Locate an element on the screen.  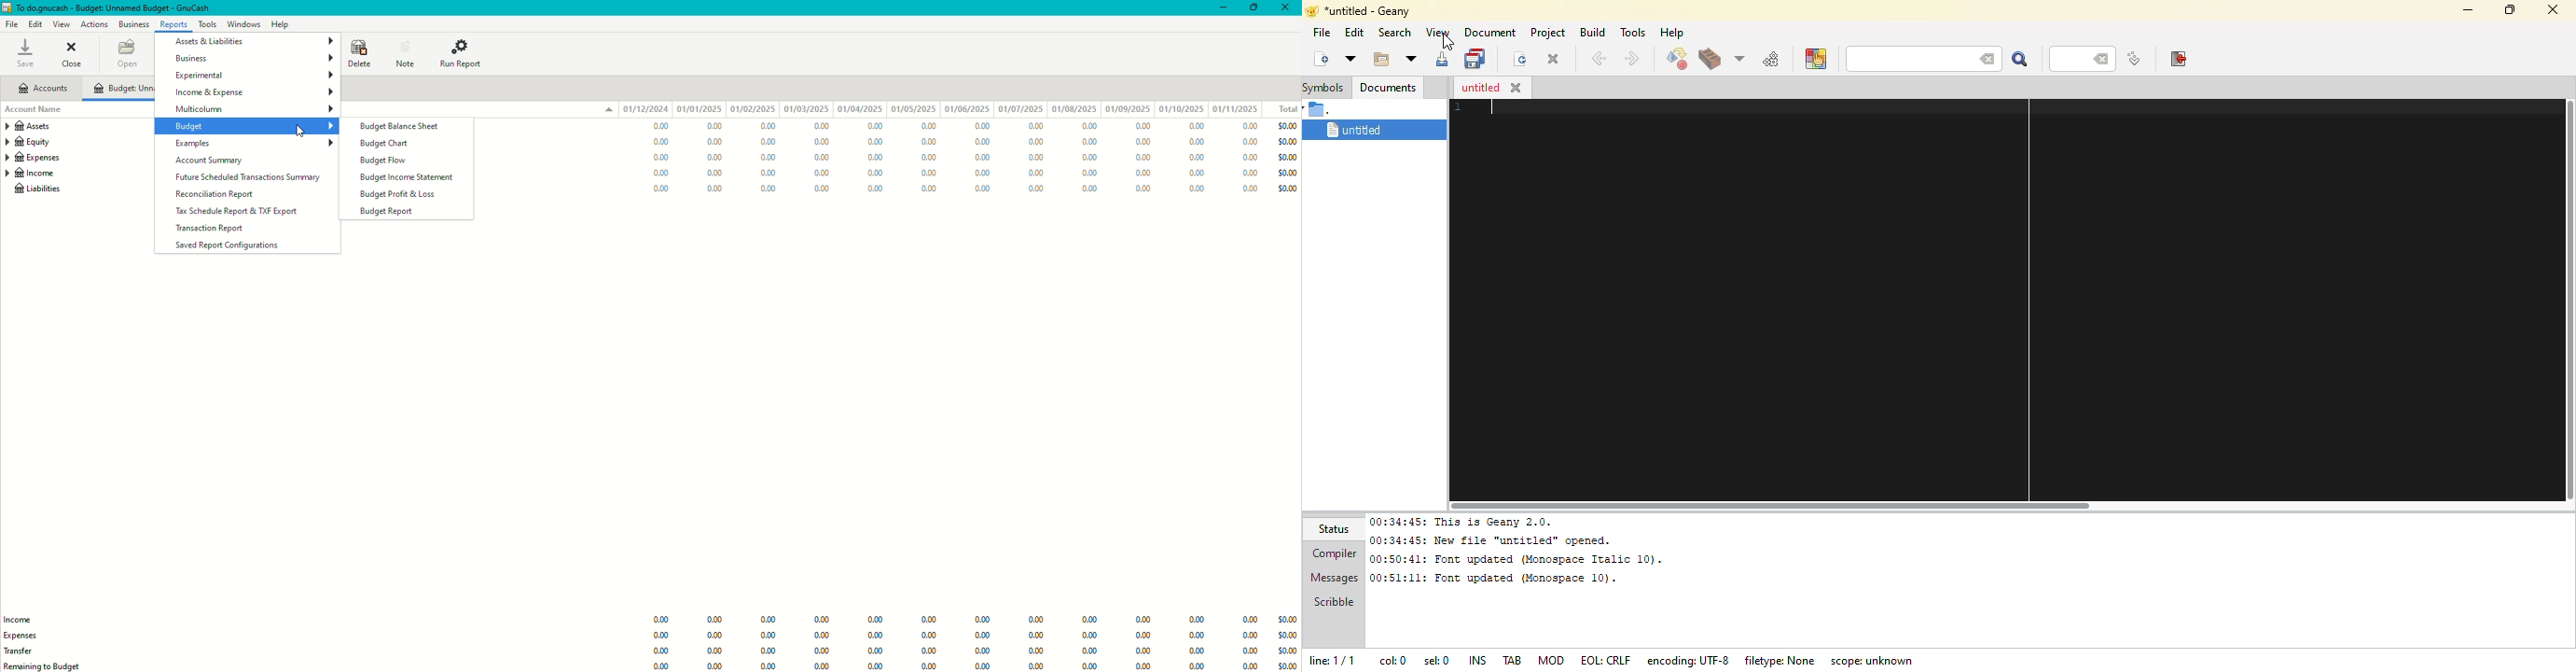
0.00 is located at coordinates (982, 170).